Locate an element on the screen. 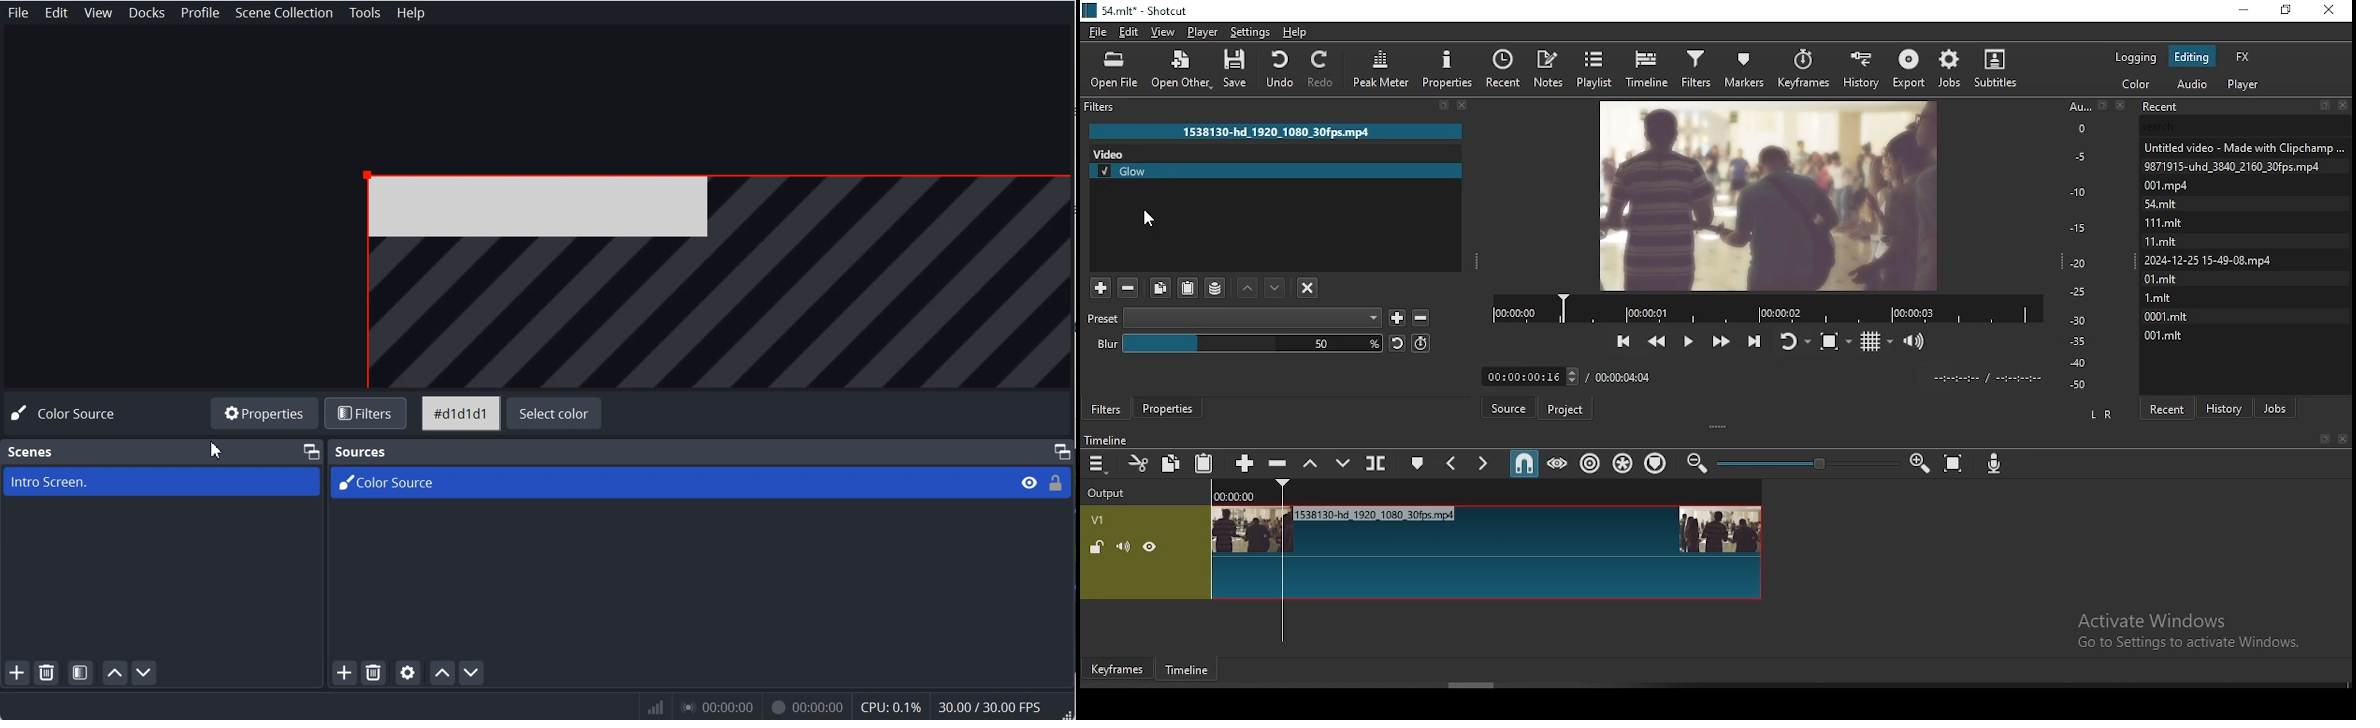  Lock is located at coordinates (1055, 483).